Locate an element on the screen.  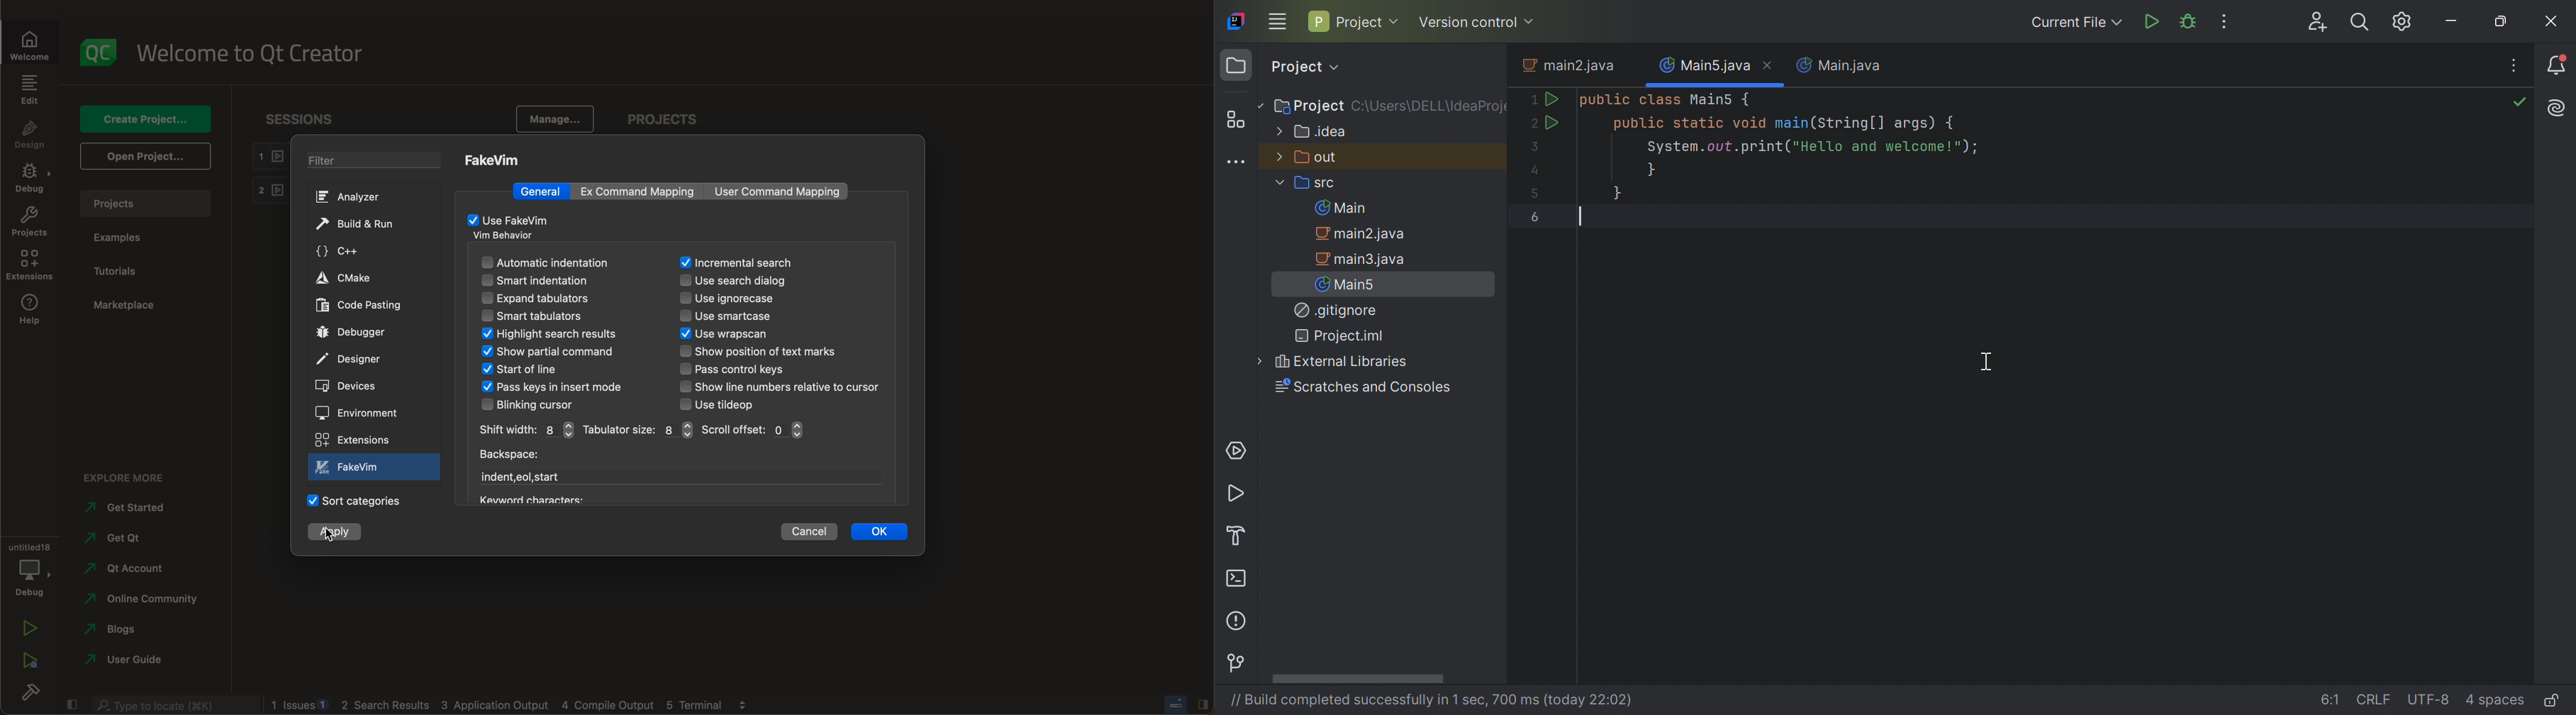
account is located at coordinates (138, 569).